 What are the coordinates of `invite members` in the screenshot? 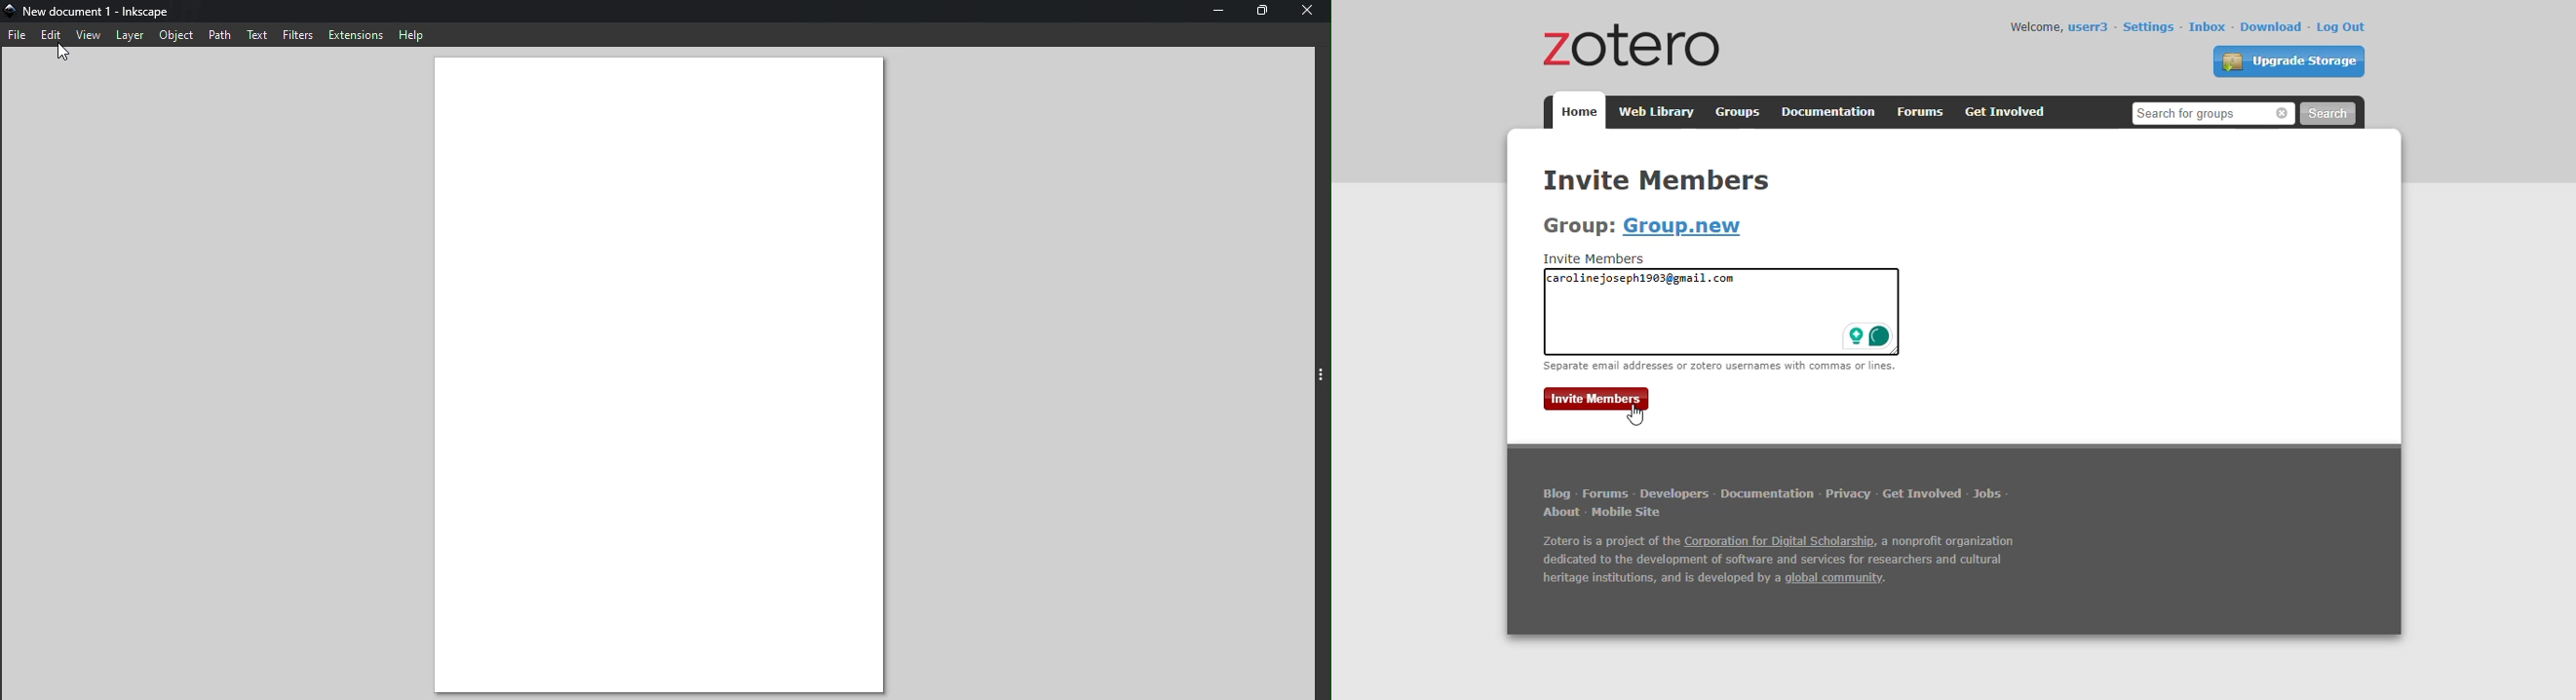 It's located at (1596, 259).